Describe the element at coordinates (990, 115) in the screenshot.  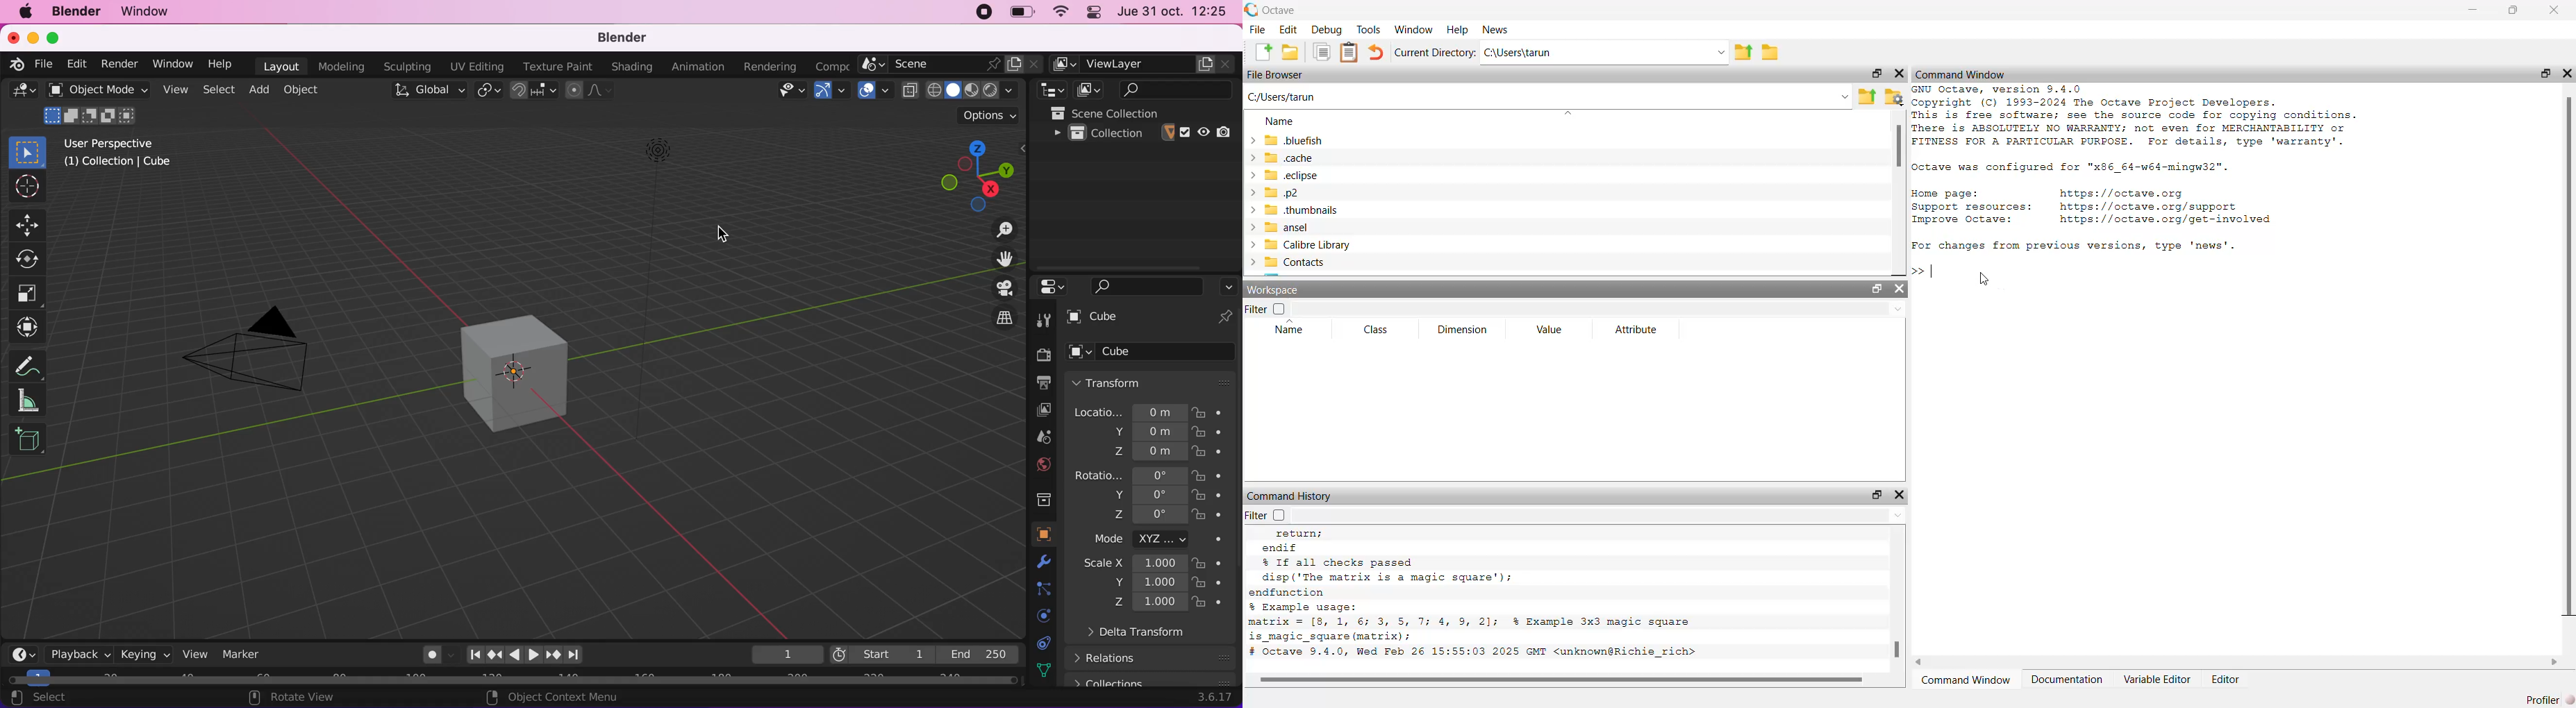
I see `options` at that location.